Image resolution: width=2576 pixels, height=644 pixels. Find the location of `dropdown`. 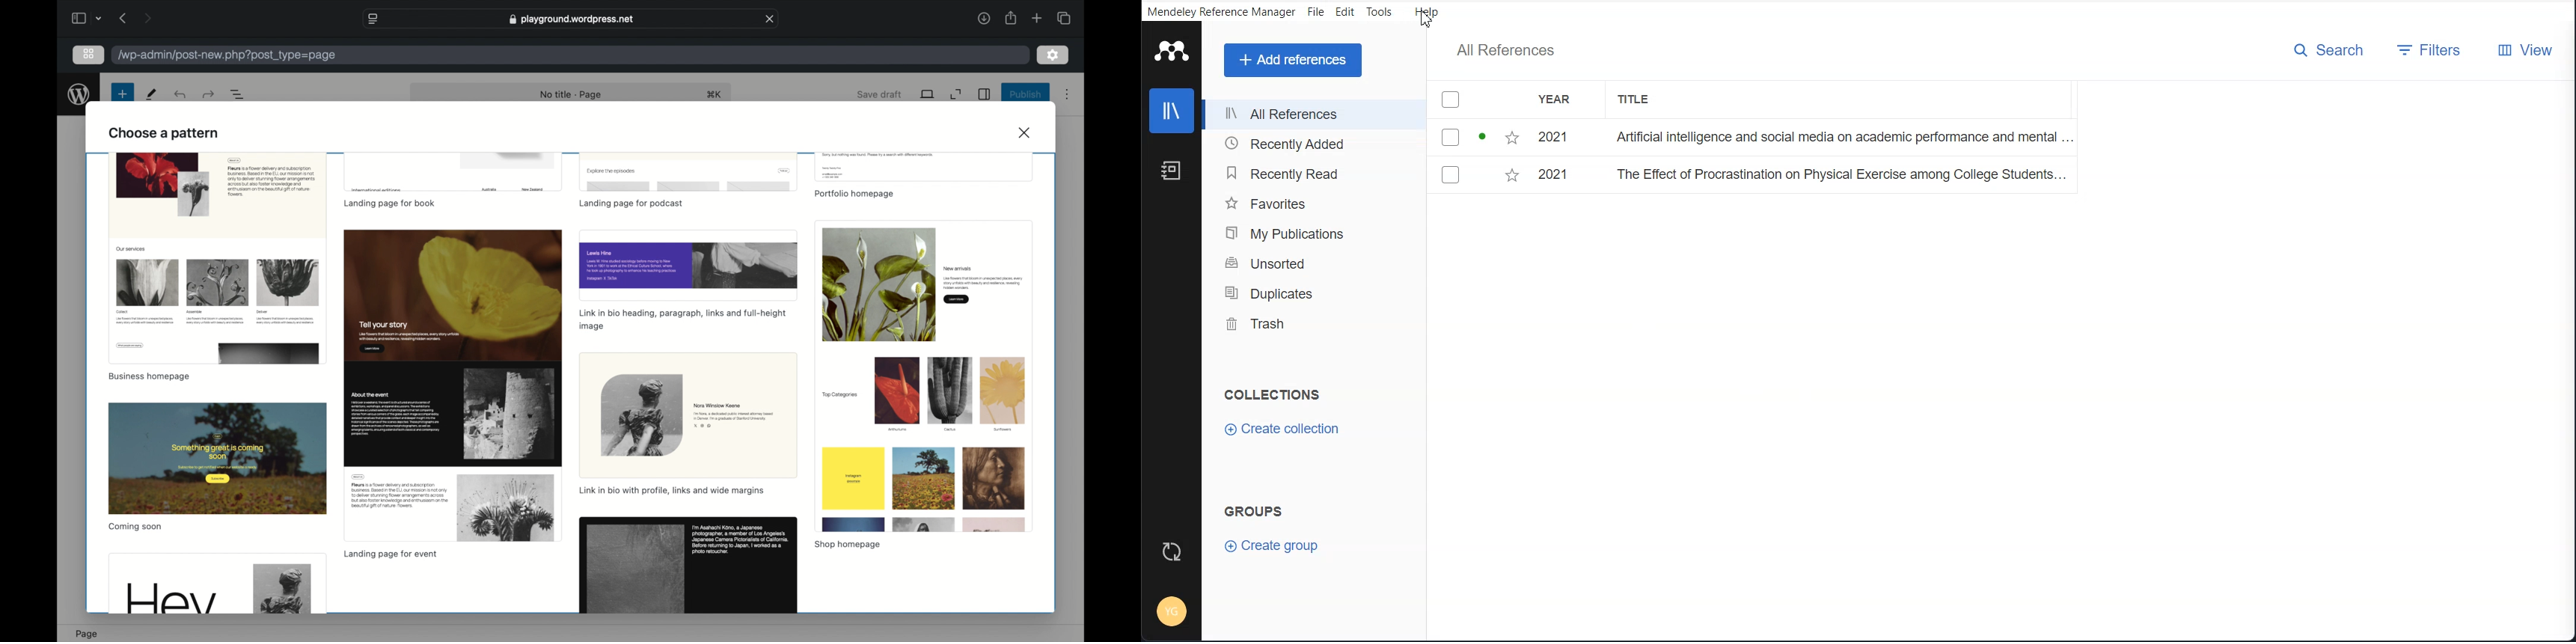

dropdown is located at coordinates (100, 18).